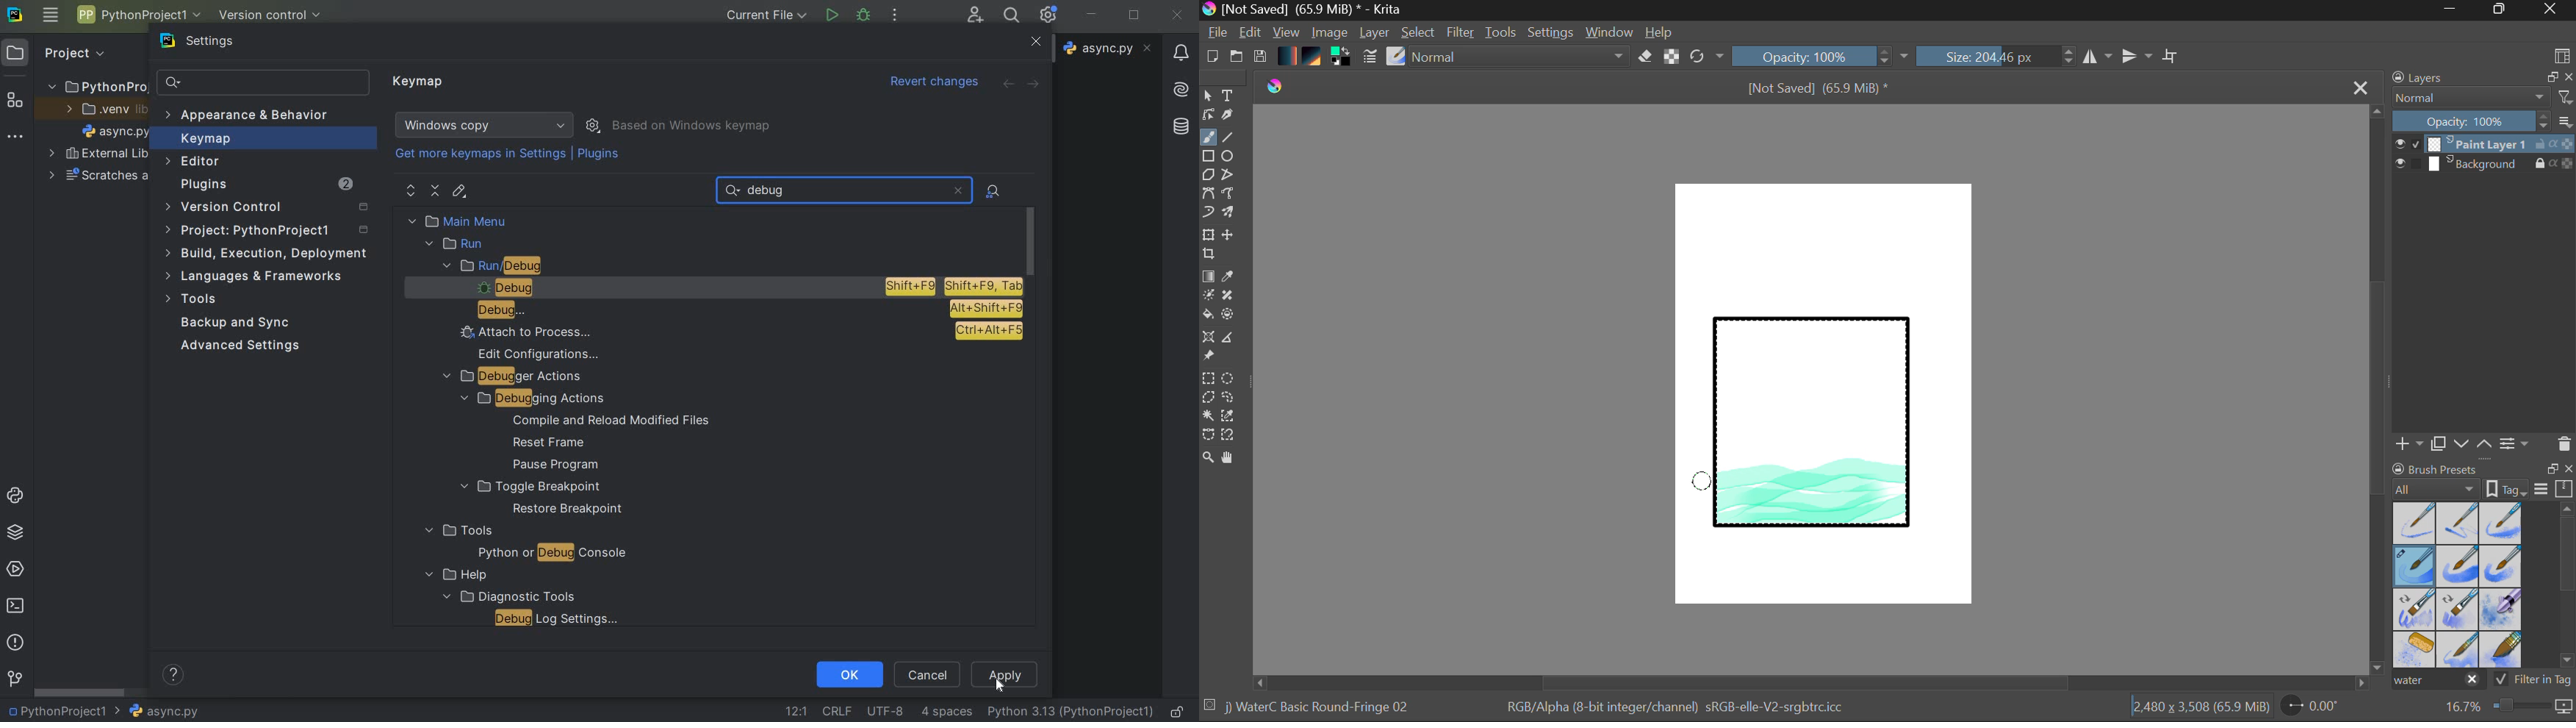  What do you see at coordinates (1233, 460) in the screenshot?
I see `Pan` at bounding box center [1233, 460].